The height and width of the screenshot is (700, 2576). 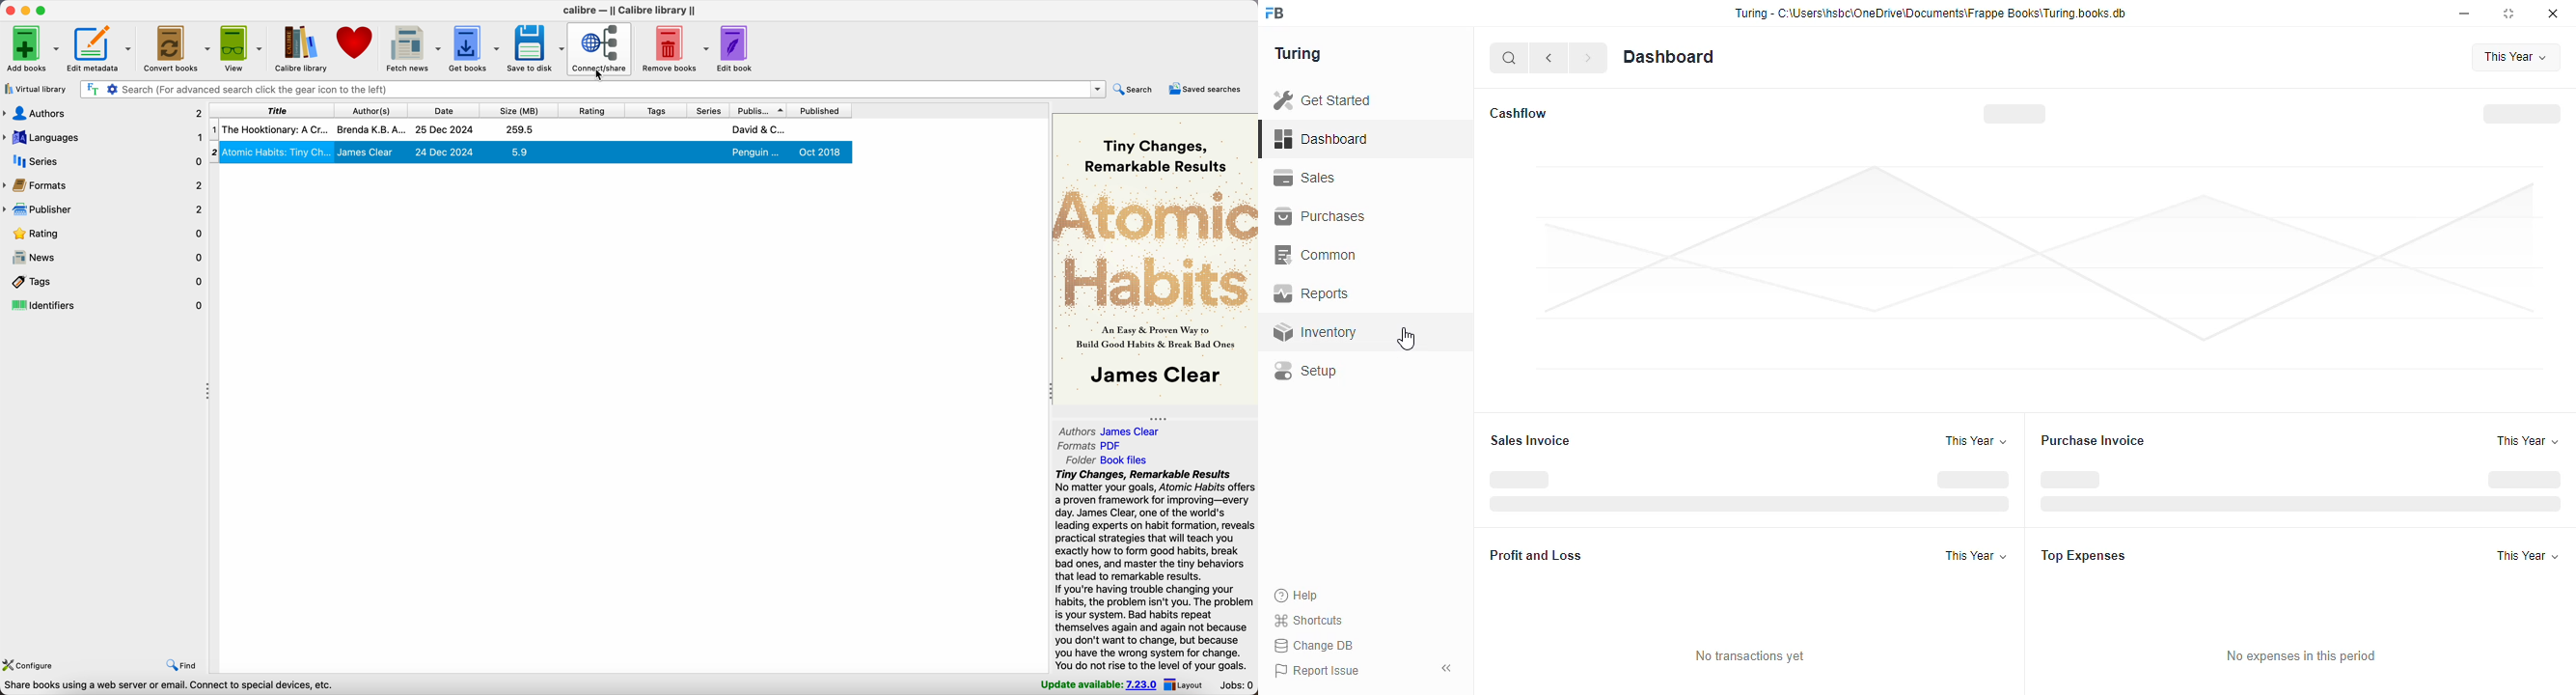 I want to click on graph, so click(x=2040, y=267).